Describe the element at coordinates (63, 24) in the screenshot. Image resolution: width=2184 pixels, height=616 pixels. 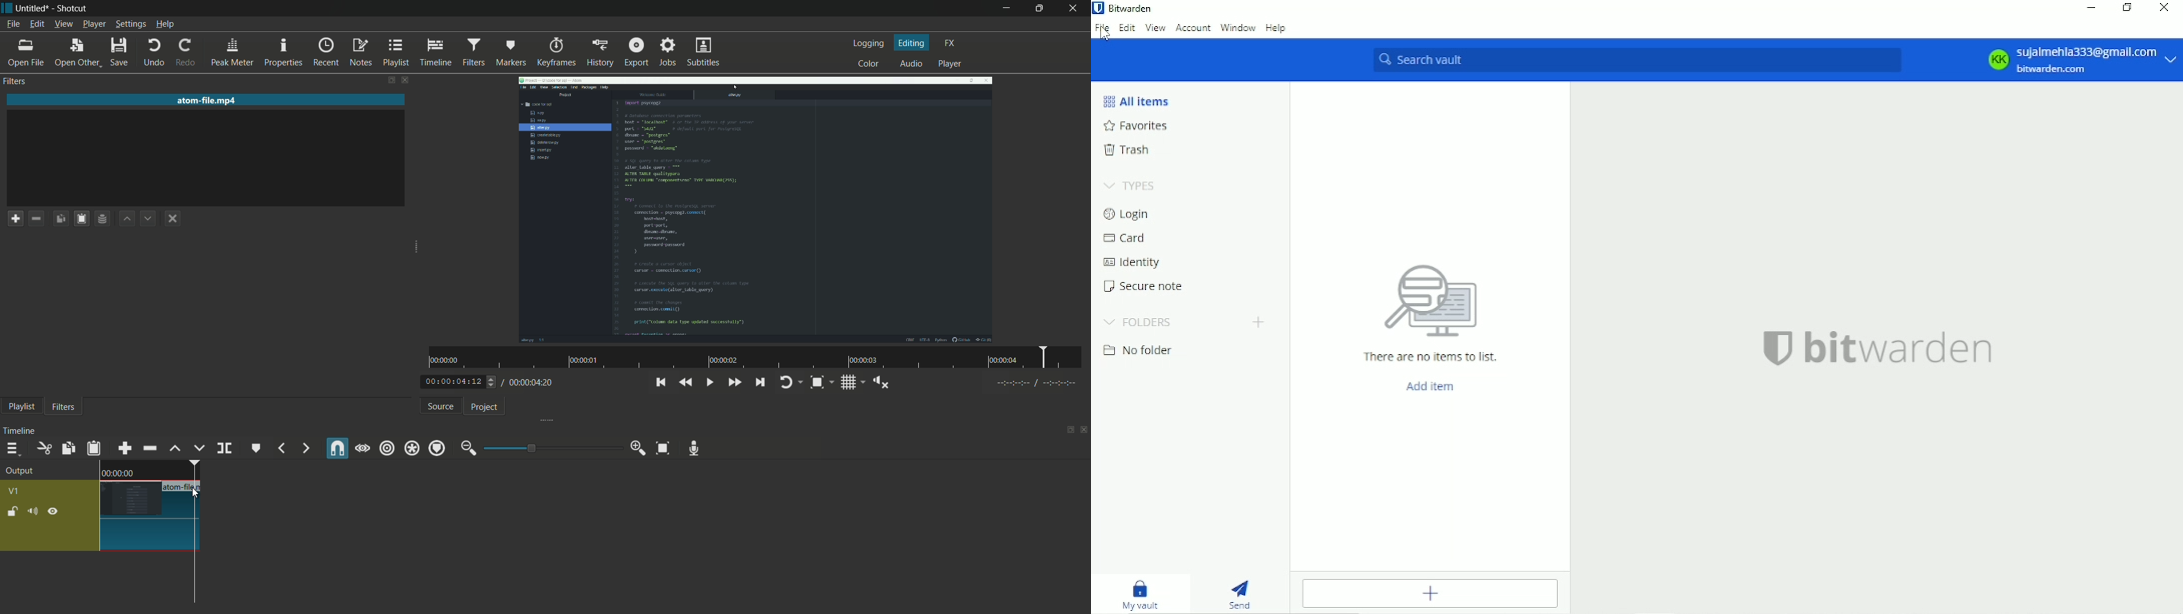
I see `view menu` at that location.